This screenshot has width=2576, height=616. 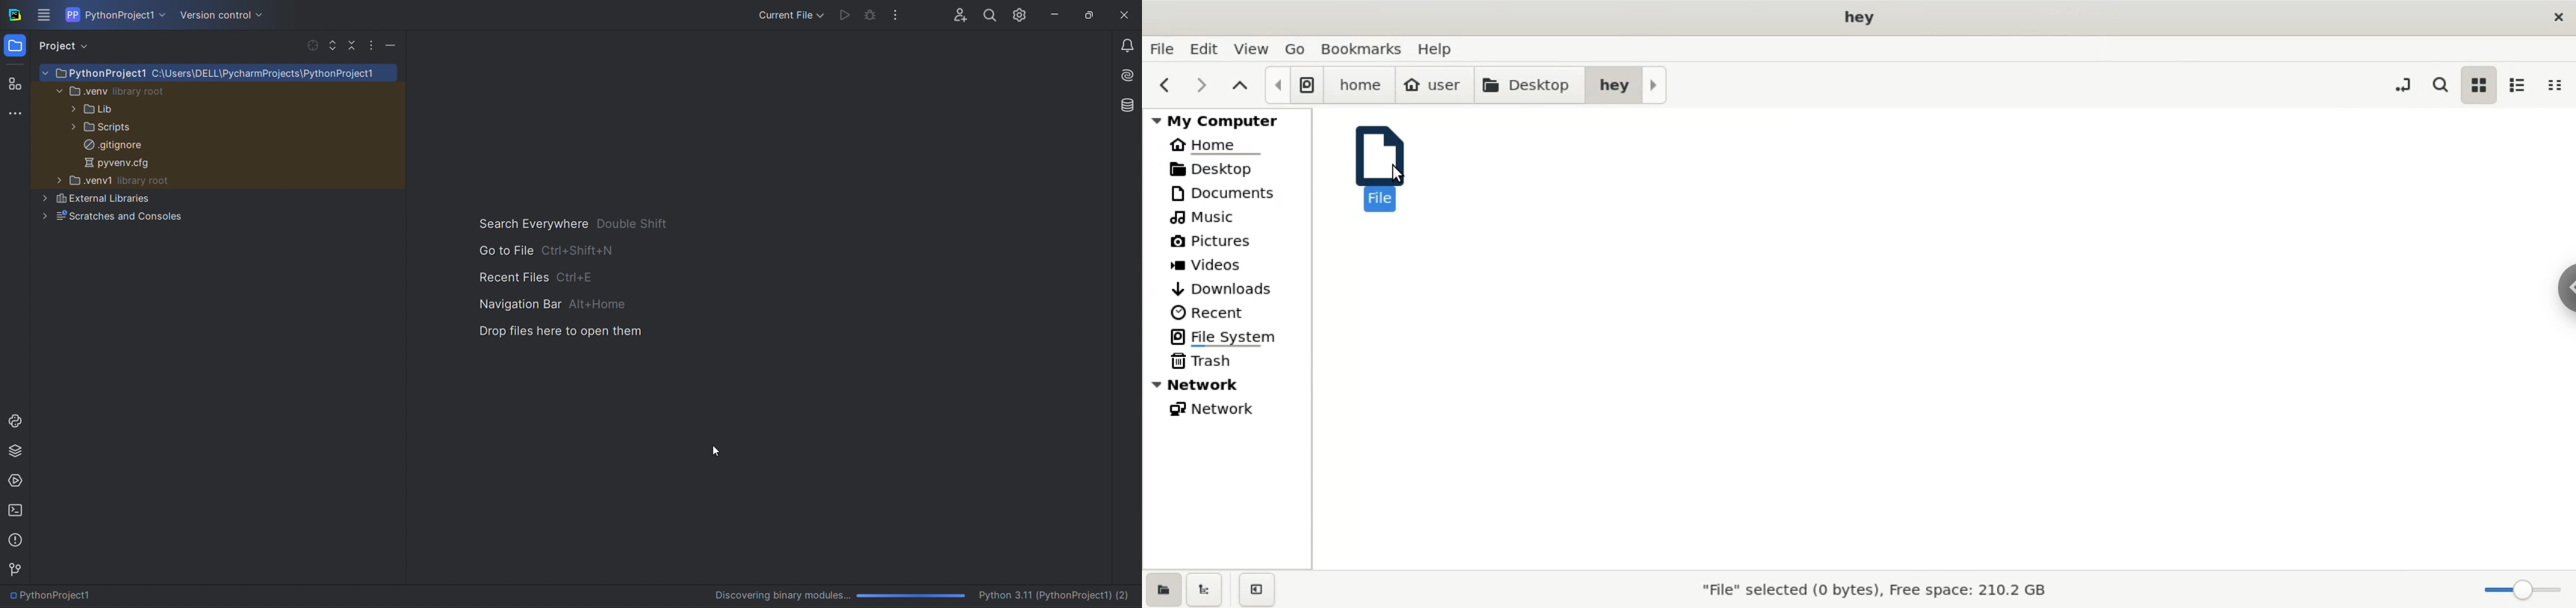 I want to click on python package, so click(x=15, y=453).